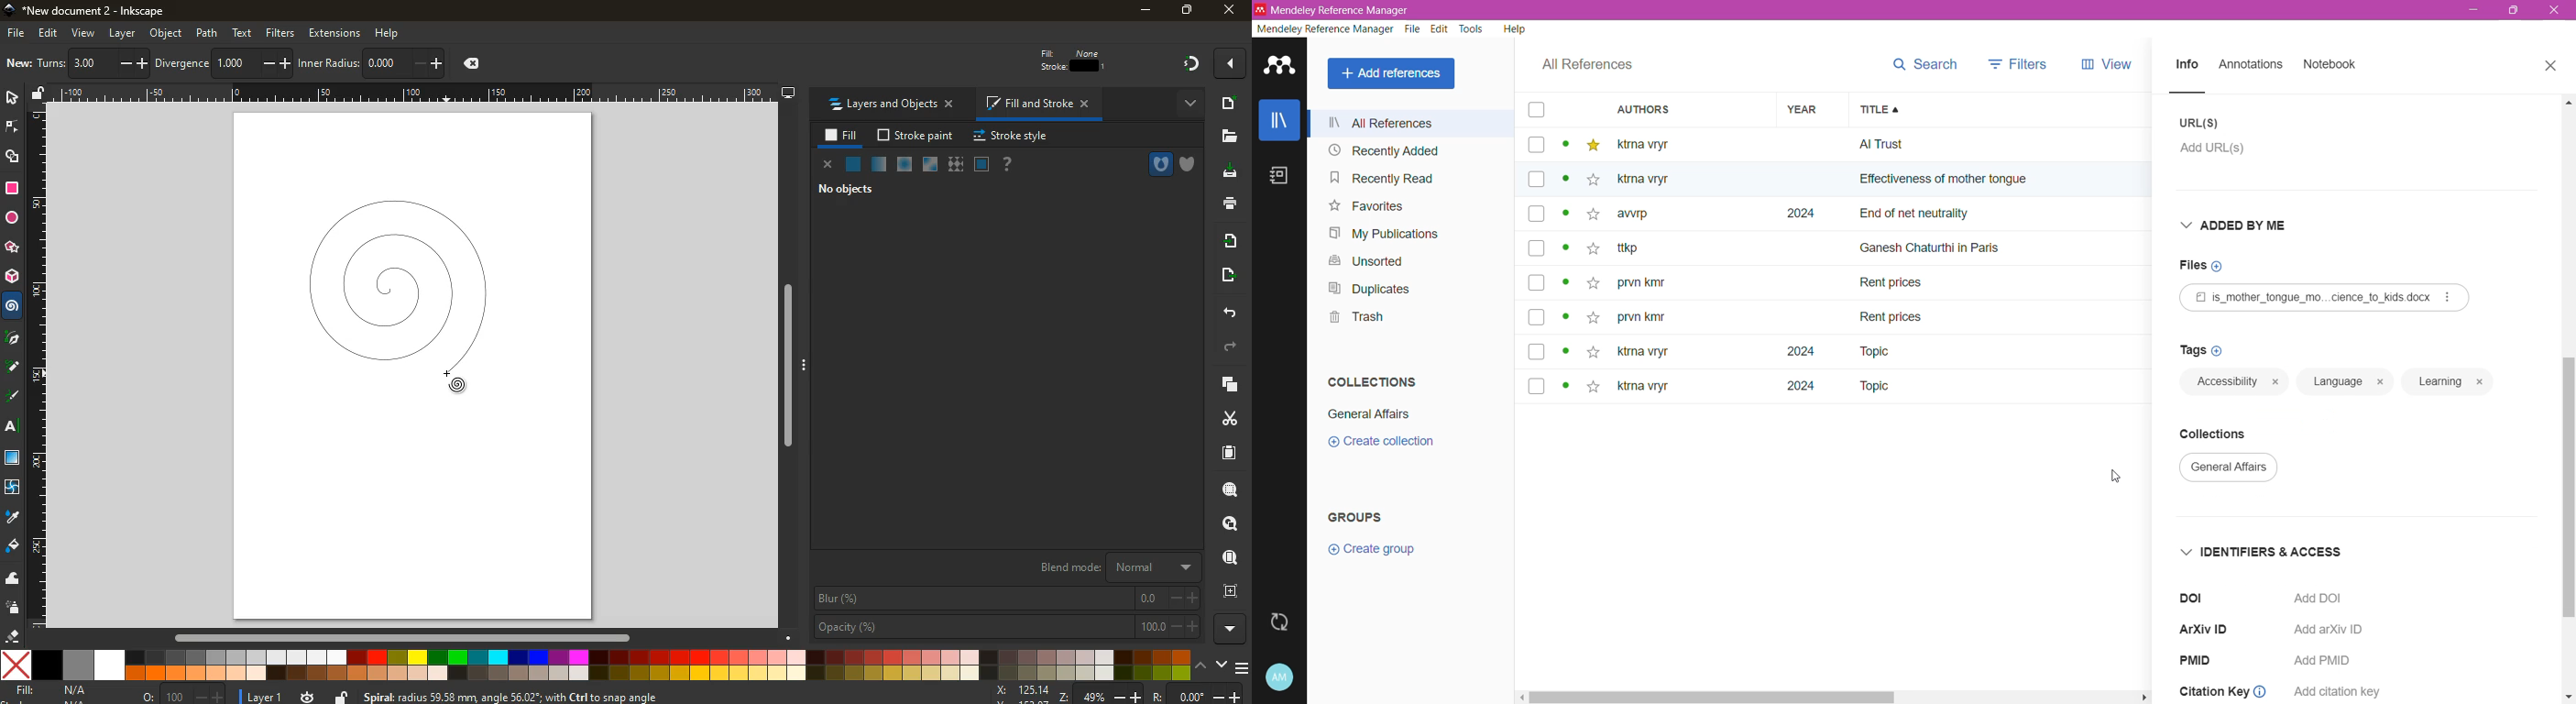  Describe the element at coordinates (2203, 348) in the screenshot. I see `Click to add Tags` at that location.